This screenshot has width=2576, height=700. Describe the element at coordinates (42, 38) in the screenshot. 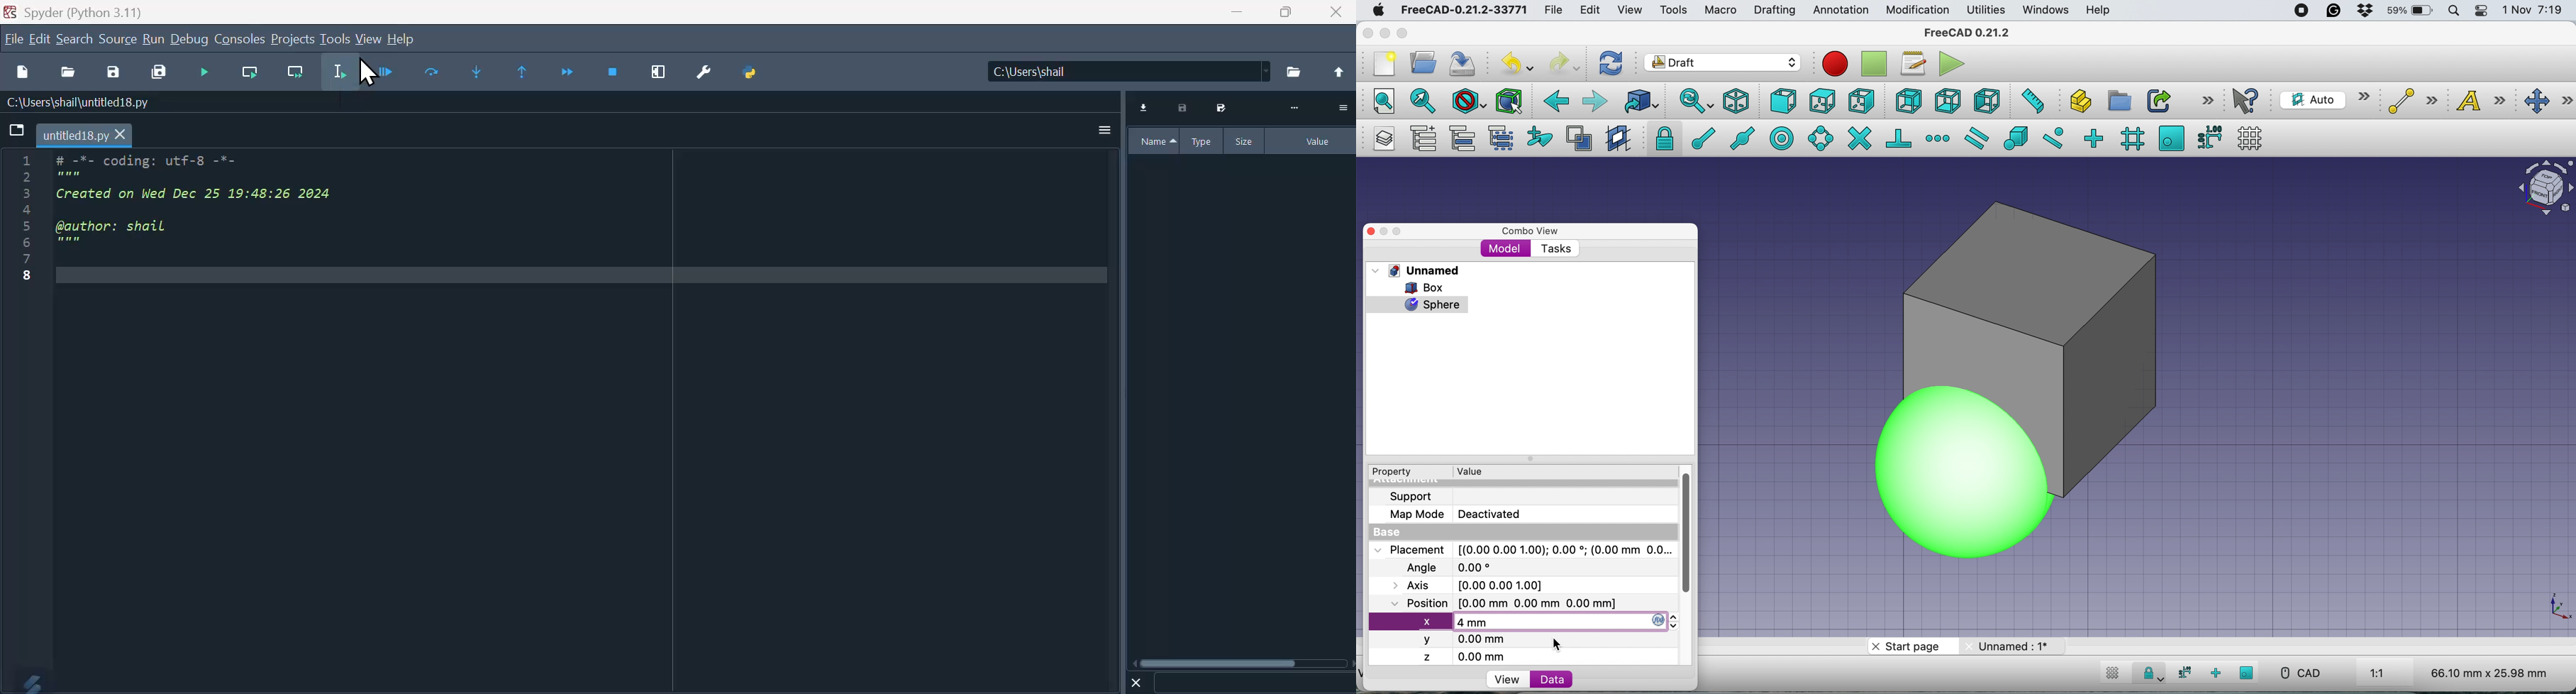

I see `Edit` at that location.